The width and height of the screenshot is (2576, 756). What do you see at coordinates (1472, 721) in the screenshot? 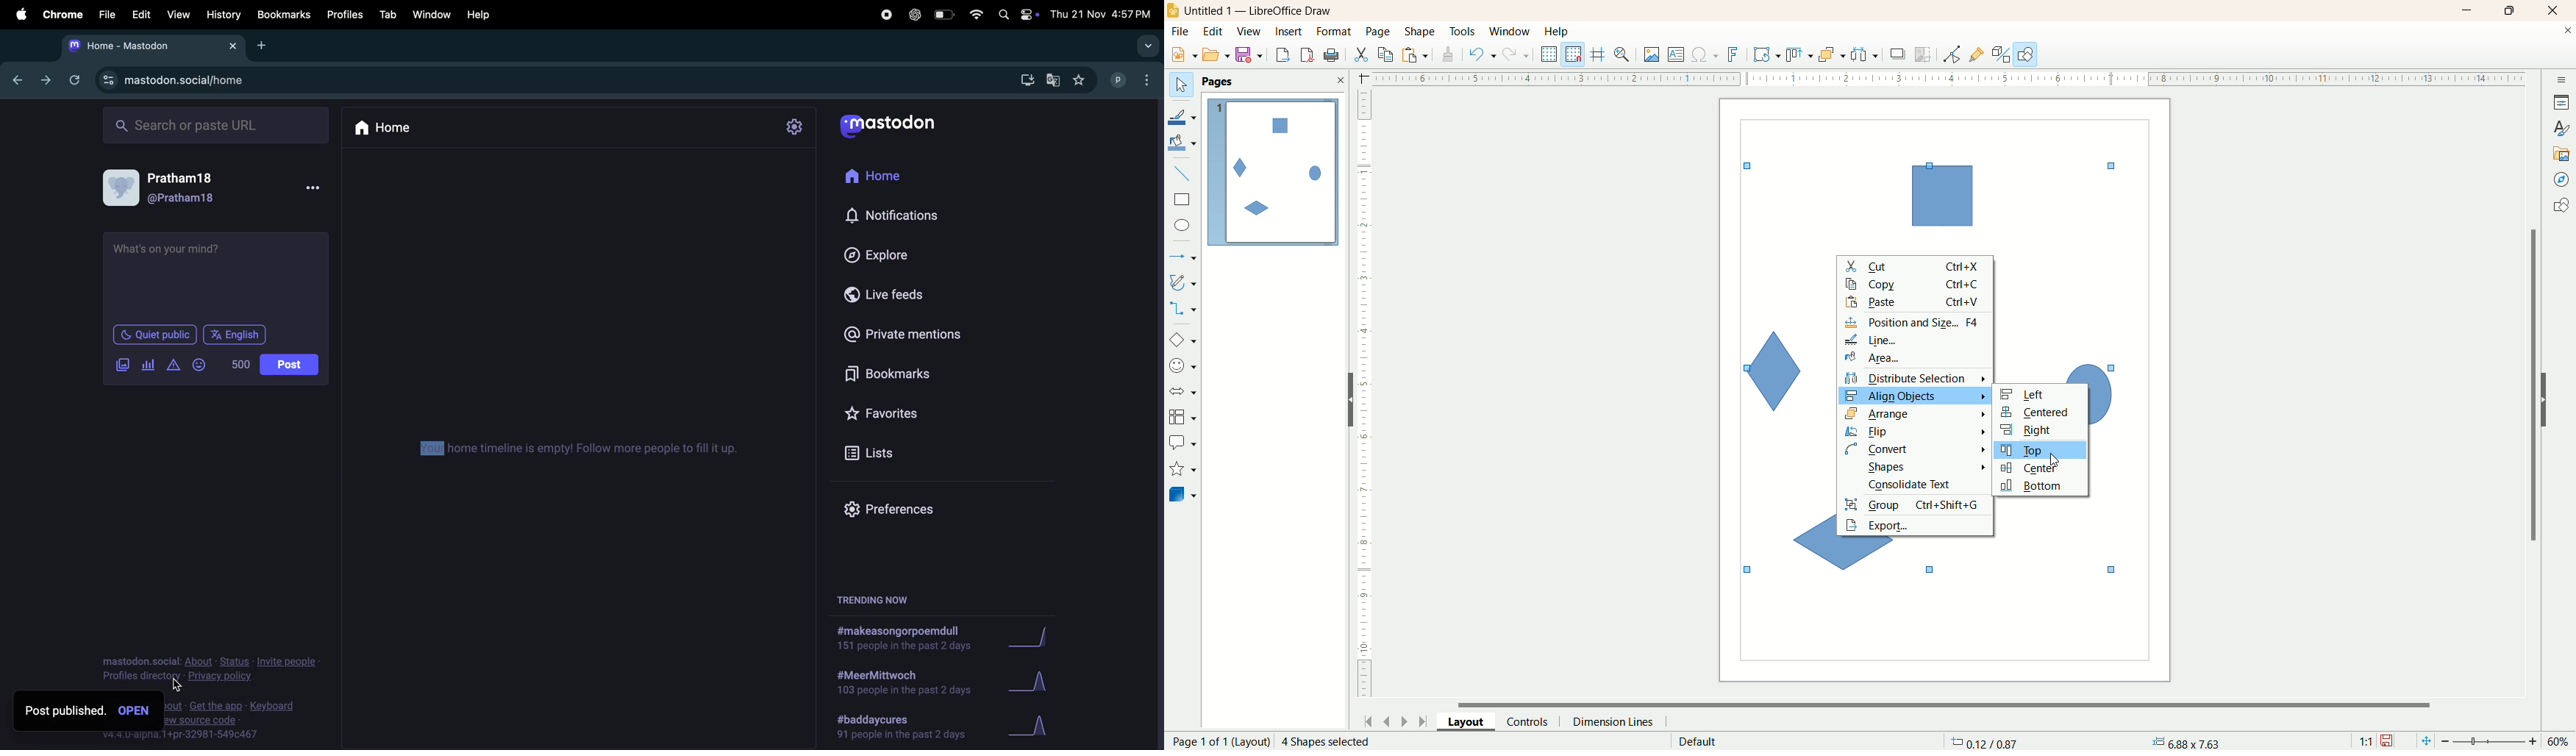
I see `layout` at bounding box center [1472, 721].